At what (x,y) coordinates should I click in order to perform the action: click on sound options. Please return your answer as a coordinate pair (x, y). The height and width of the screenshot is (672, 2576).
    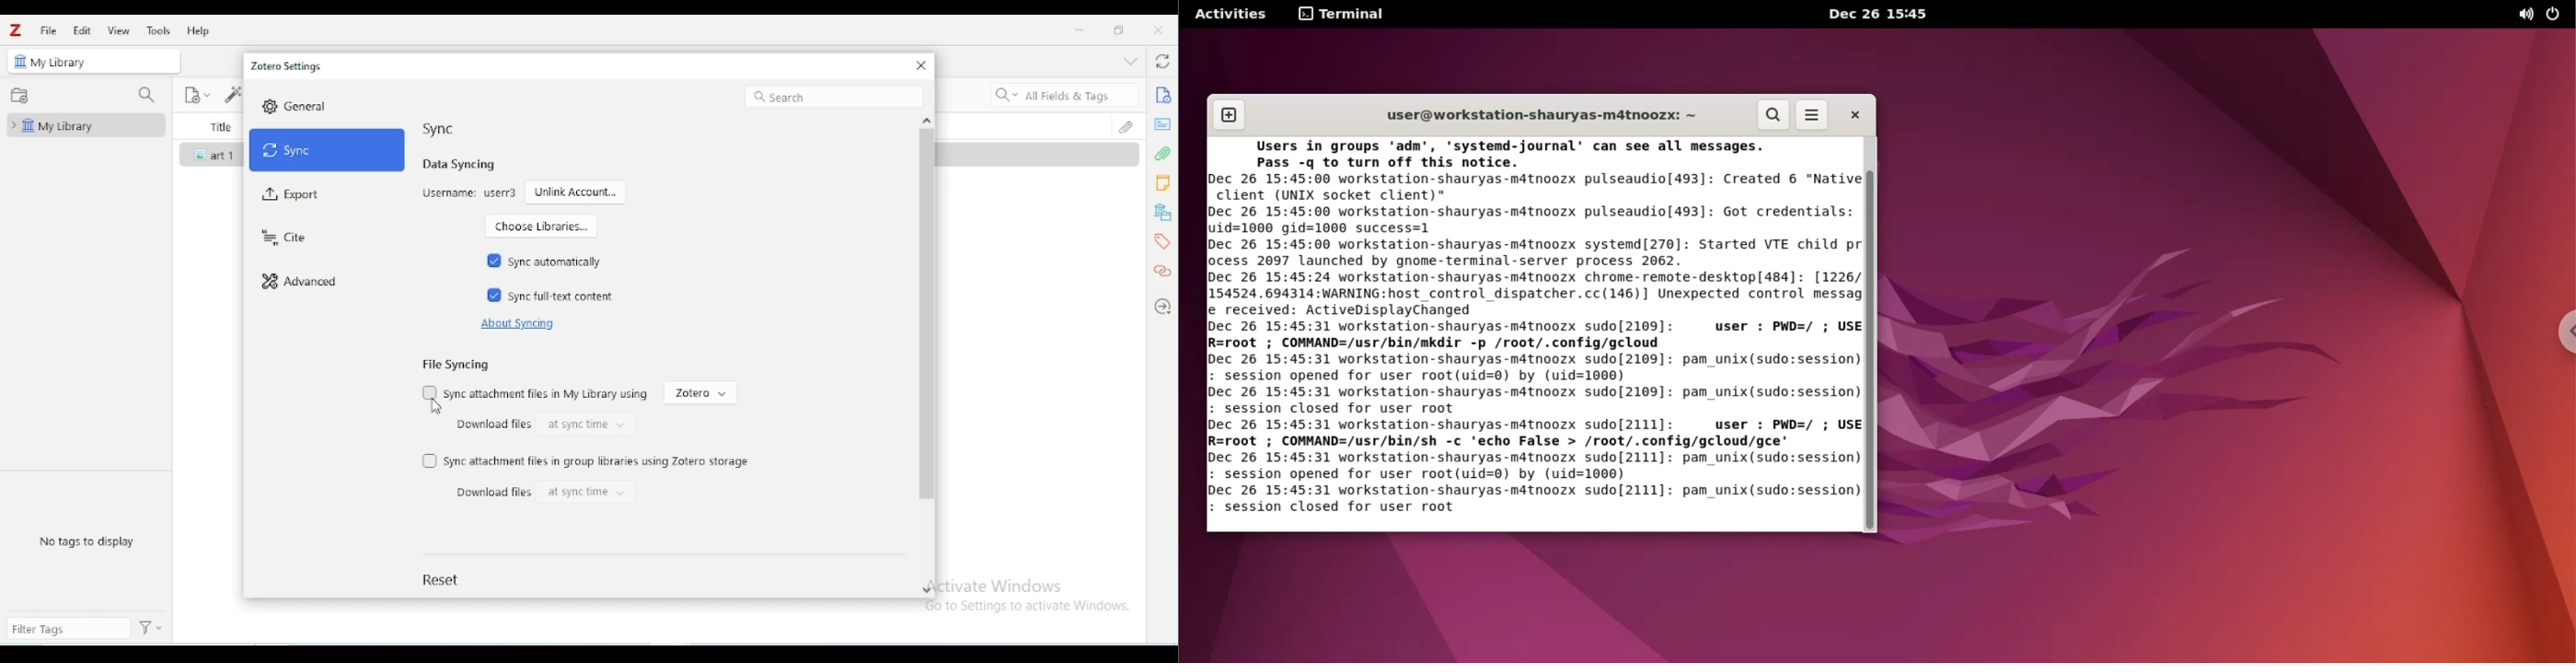
    Looking at the image, I should click on (2524, 15).